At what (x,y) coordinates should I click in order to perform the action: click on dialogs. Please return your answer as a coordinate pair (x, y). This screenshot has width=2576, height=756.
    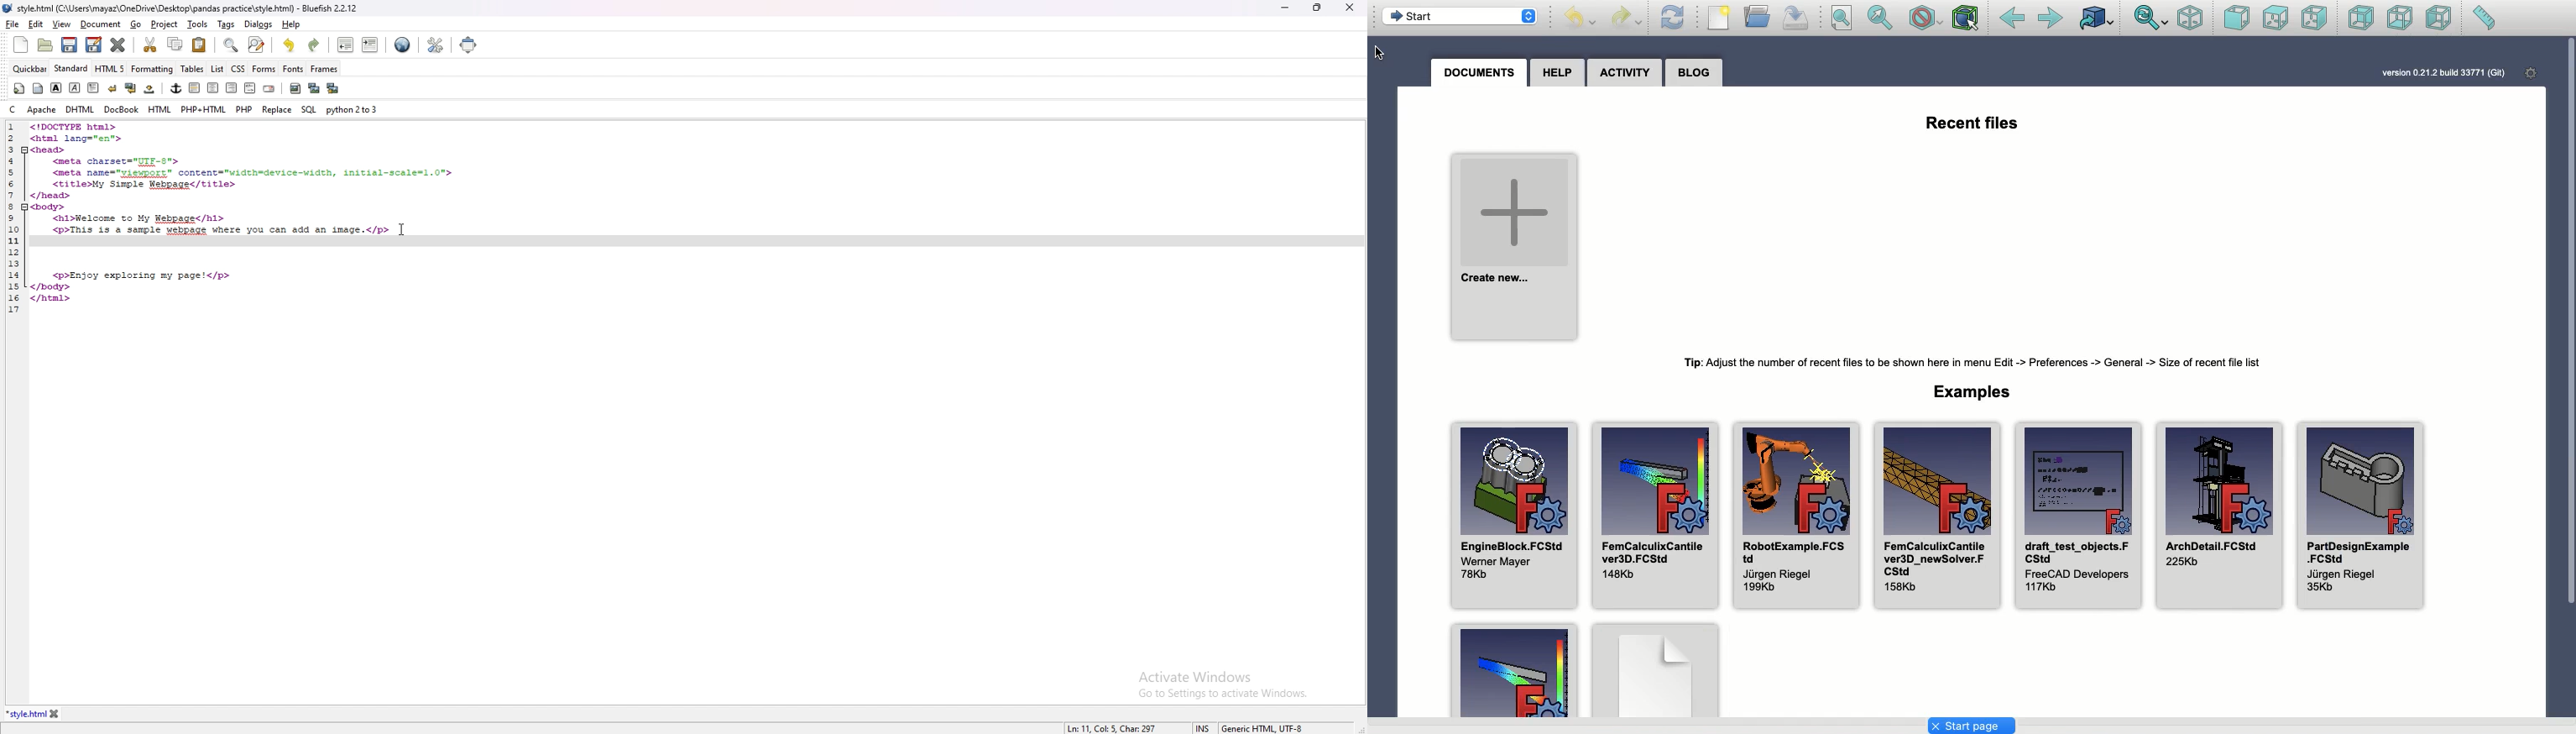
    Looking at the image, I should click on (259, 24).